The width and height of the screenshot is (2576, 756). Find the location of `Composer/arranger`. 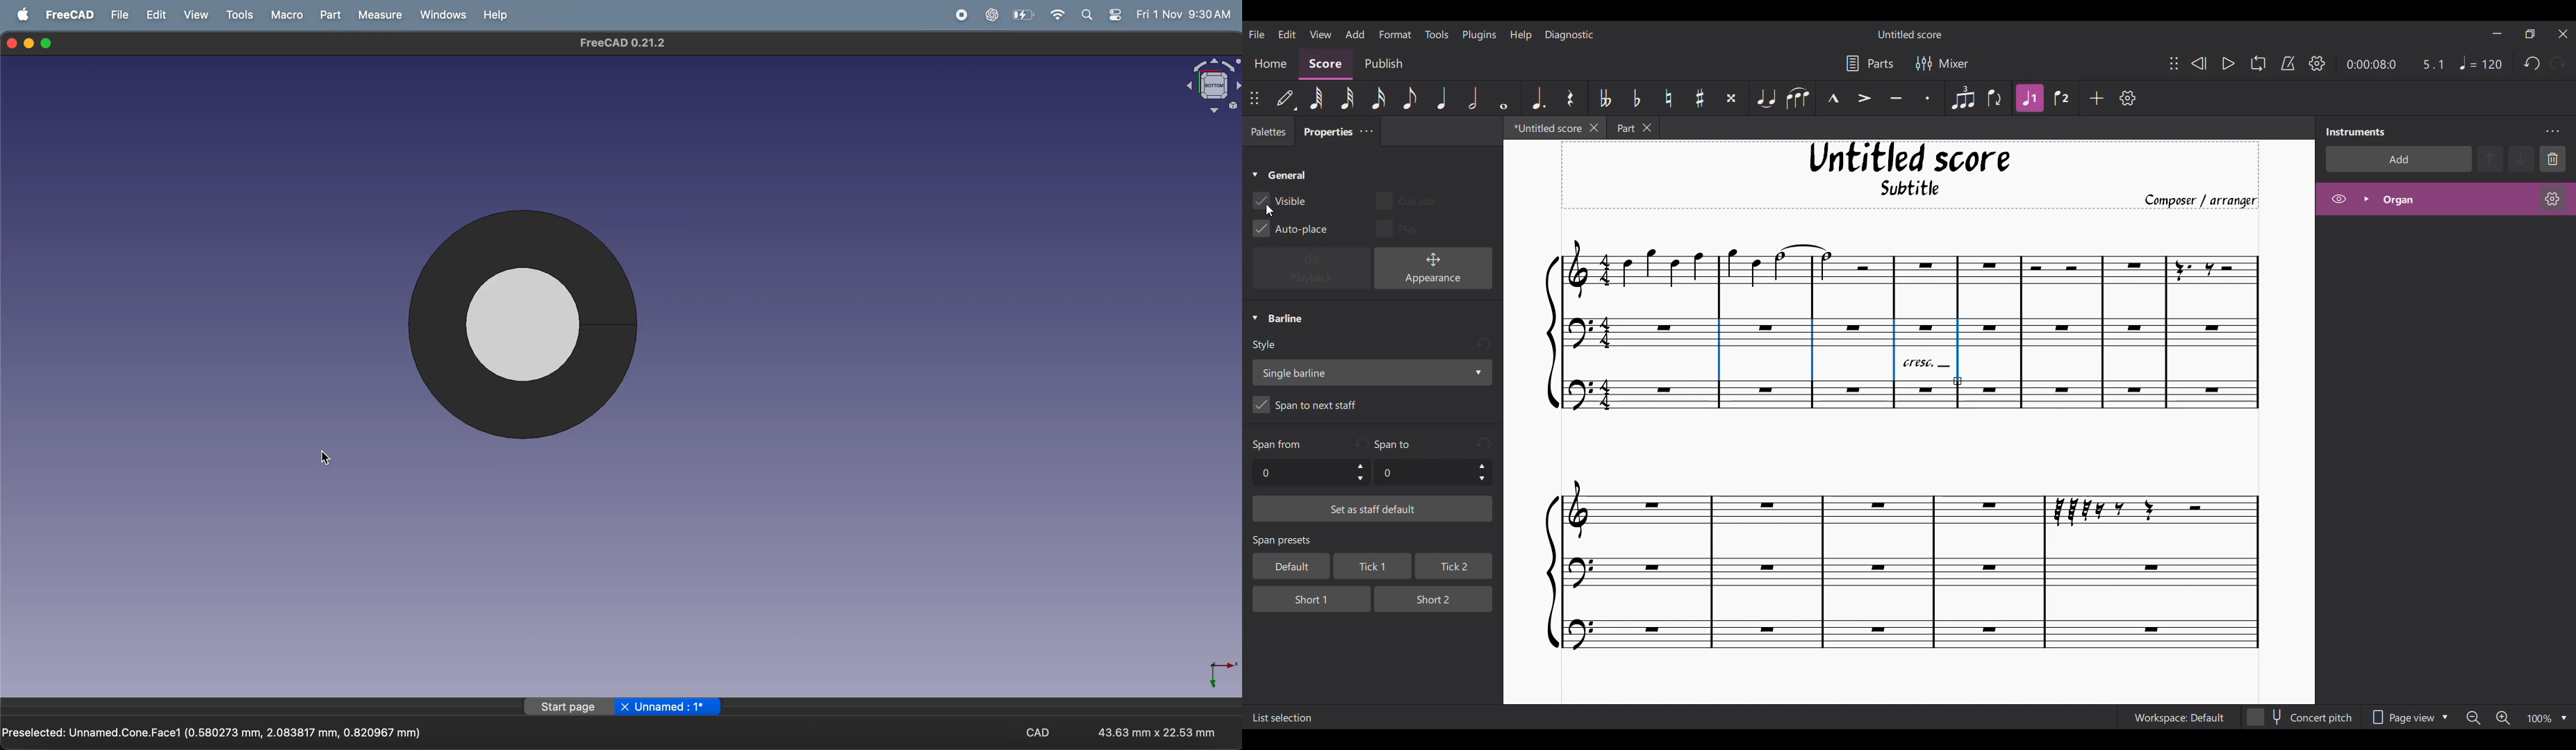

Composer/arranger is located at coordinates (2207, 201).